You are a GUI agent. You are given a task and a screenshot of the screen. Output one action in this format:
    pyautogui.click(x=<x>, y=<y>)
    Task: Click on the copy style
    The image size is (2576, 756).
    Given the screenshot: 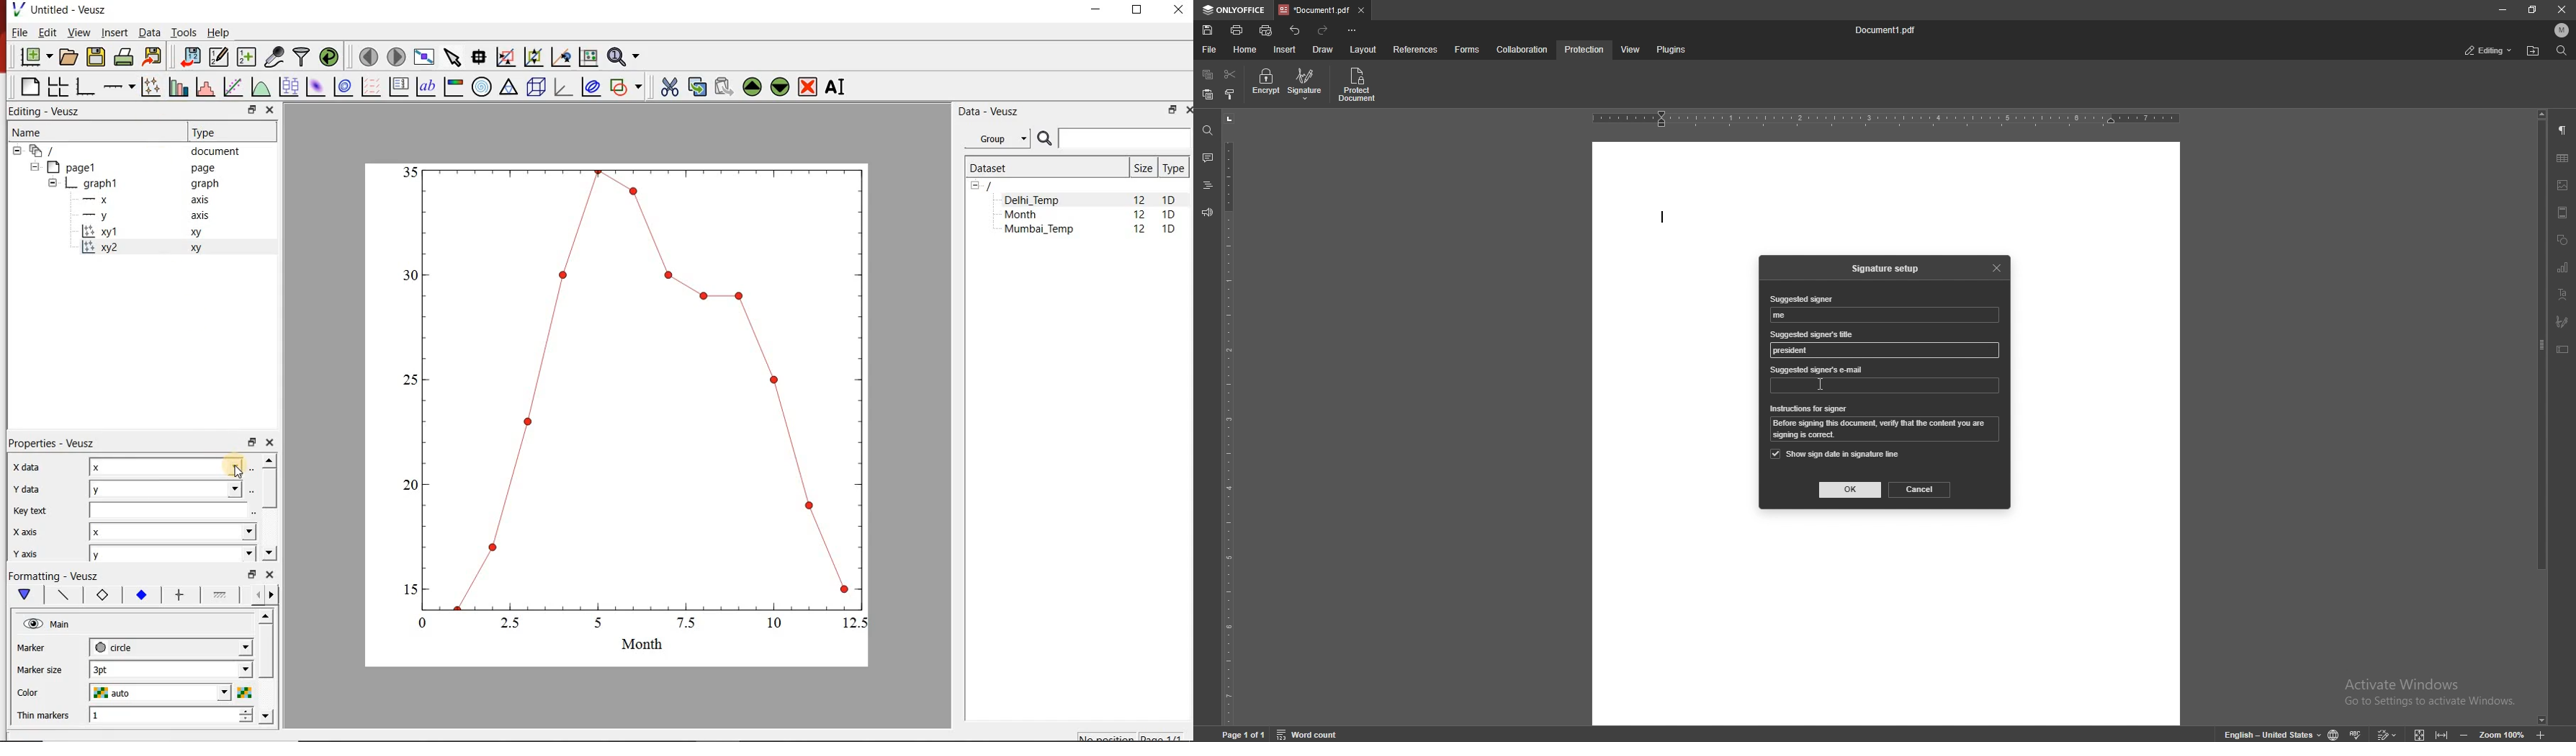 What is the action you would take?
    pyautogui.click(x=1231, y=94)
    